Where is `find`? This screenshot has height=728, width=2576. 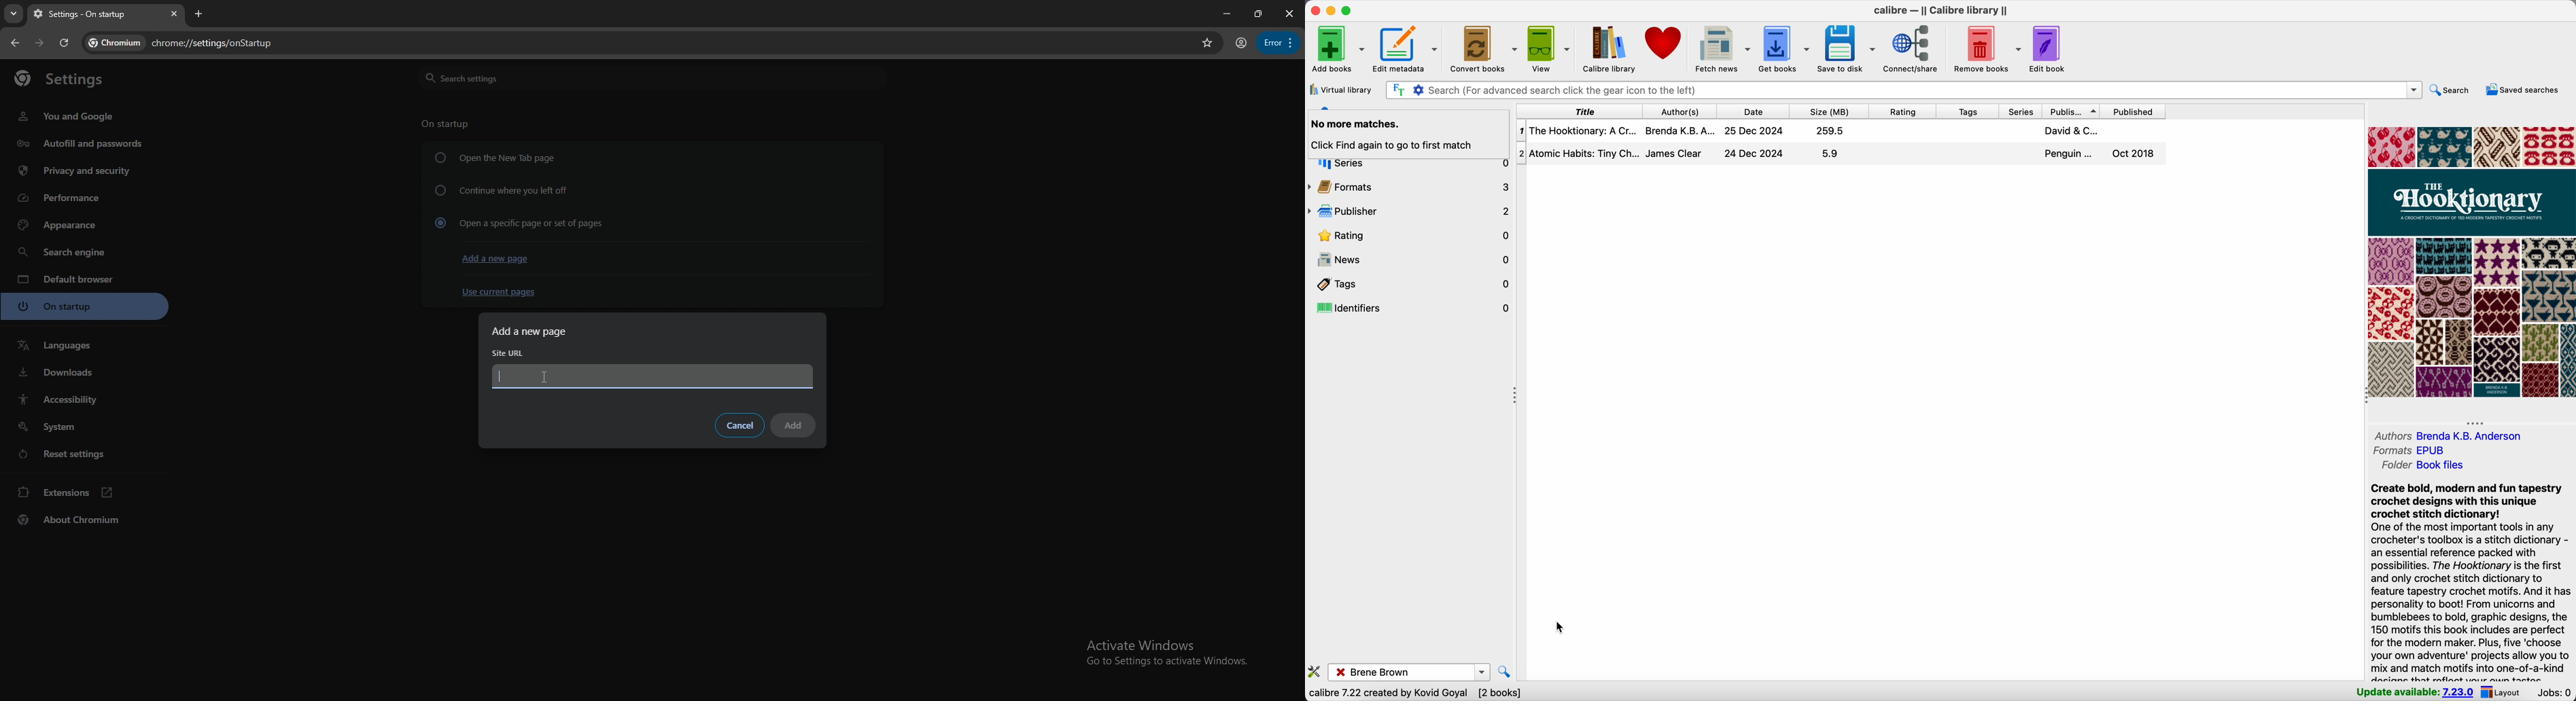 find is located at coordinates (1506, 672).